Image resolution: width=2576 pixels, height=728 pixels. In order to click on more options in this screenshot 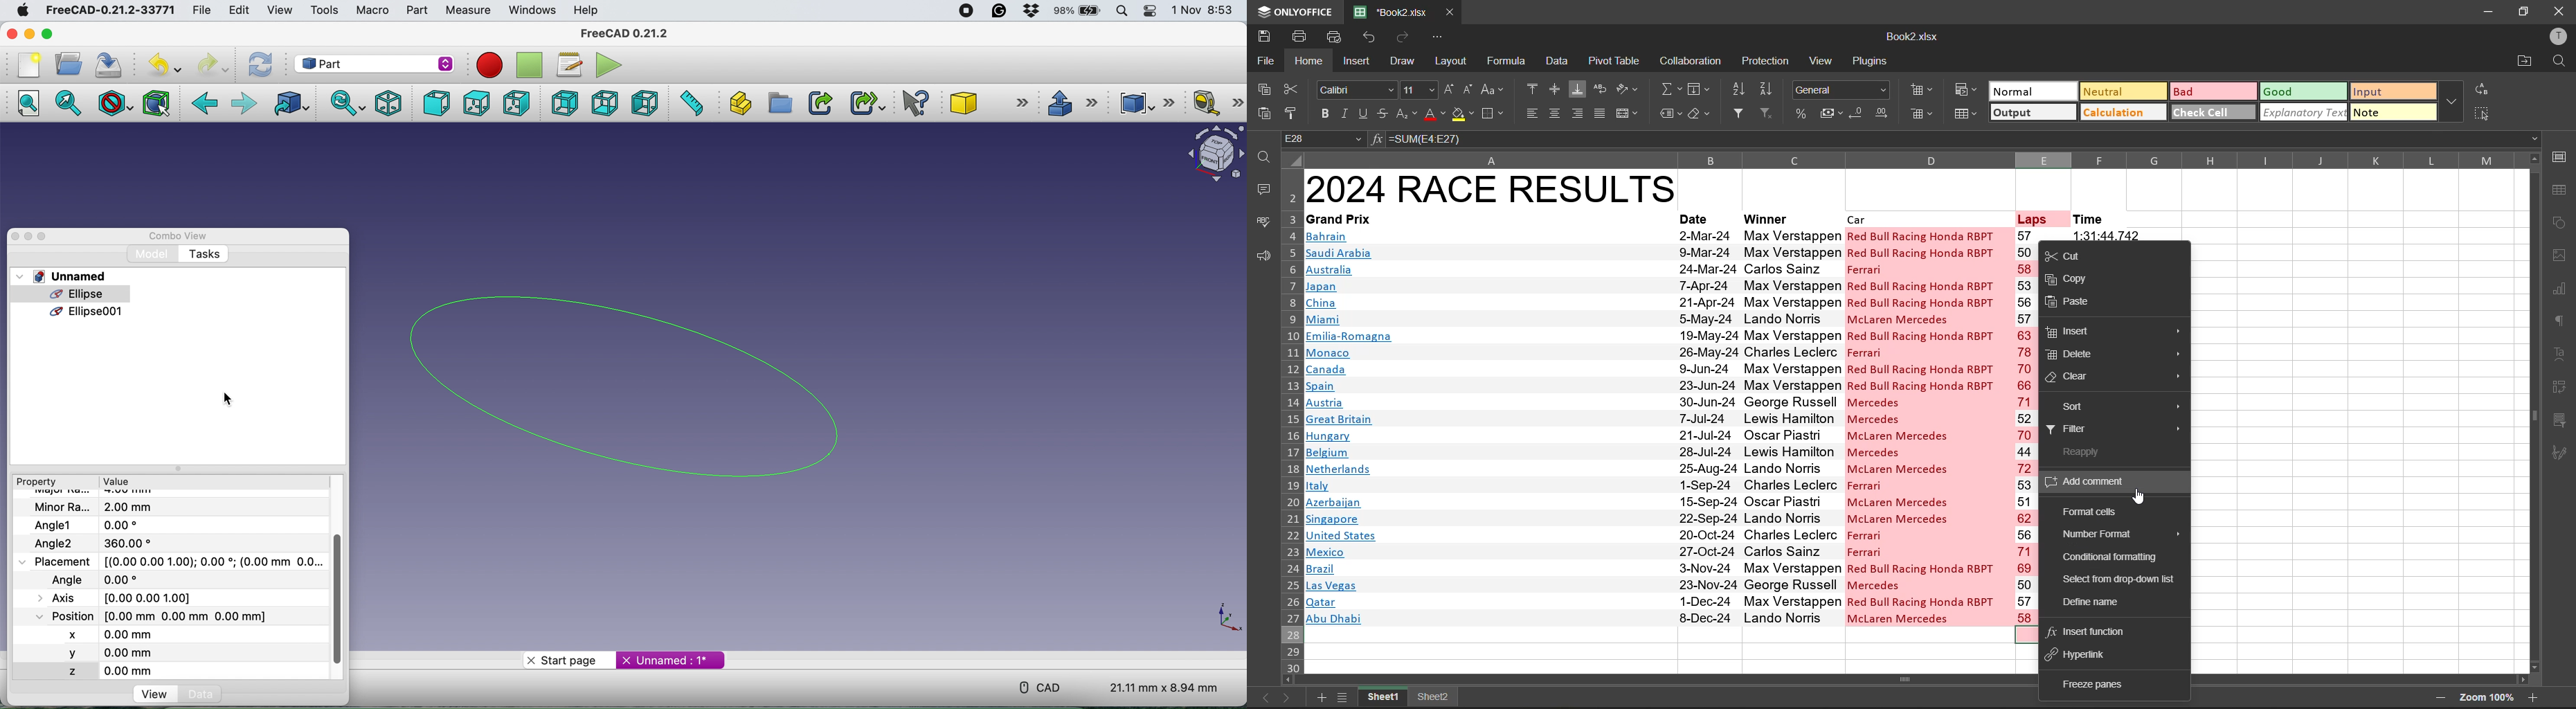, I will do `click(2453, 102)`.